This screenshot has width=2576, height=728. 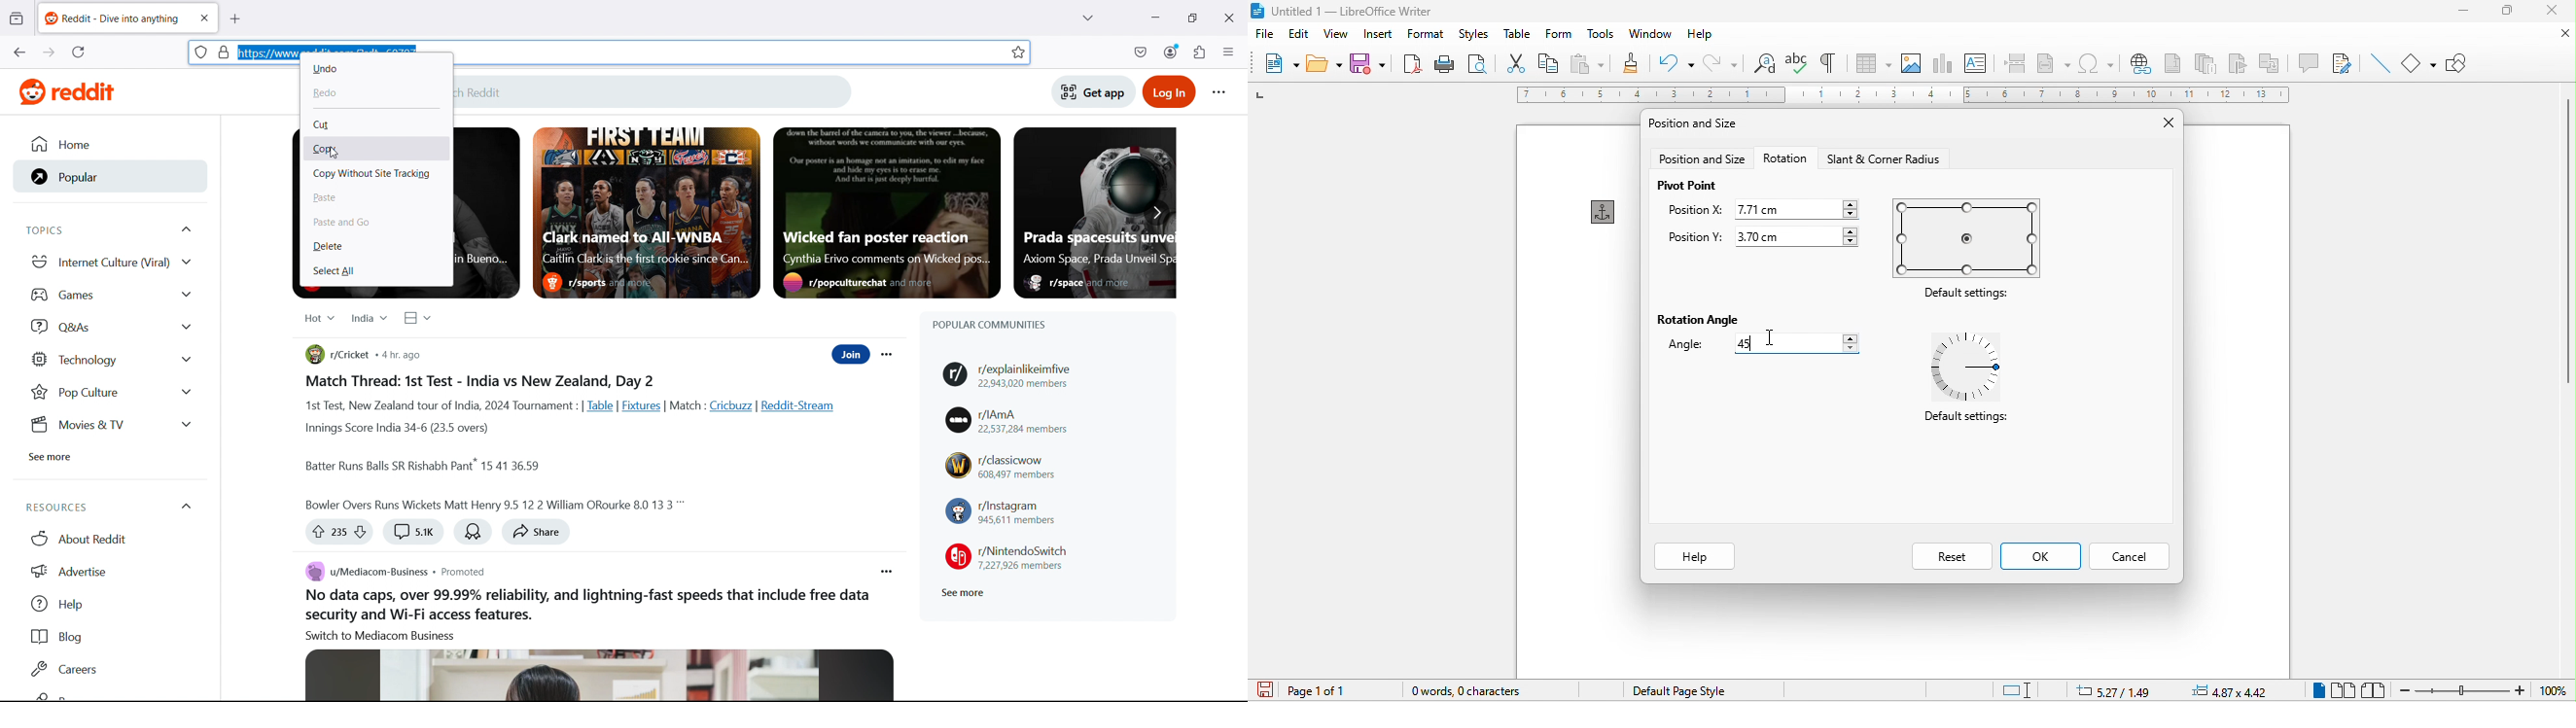 I want to click on site information, so click(x=202, y=51).